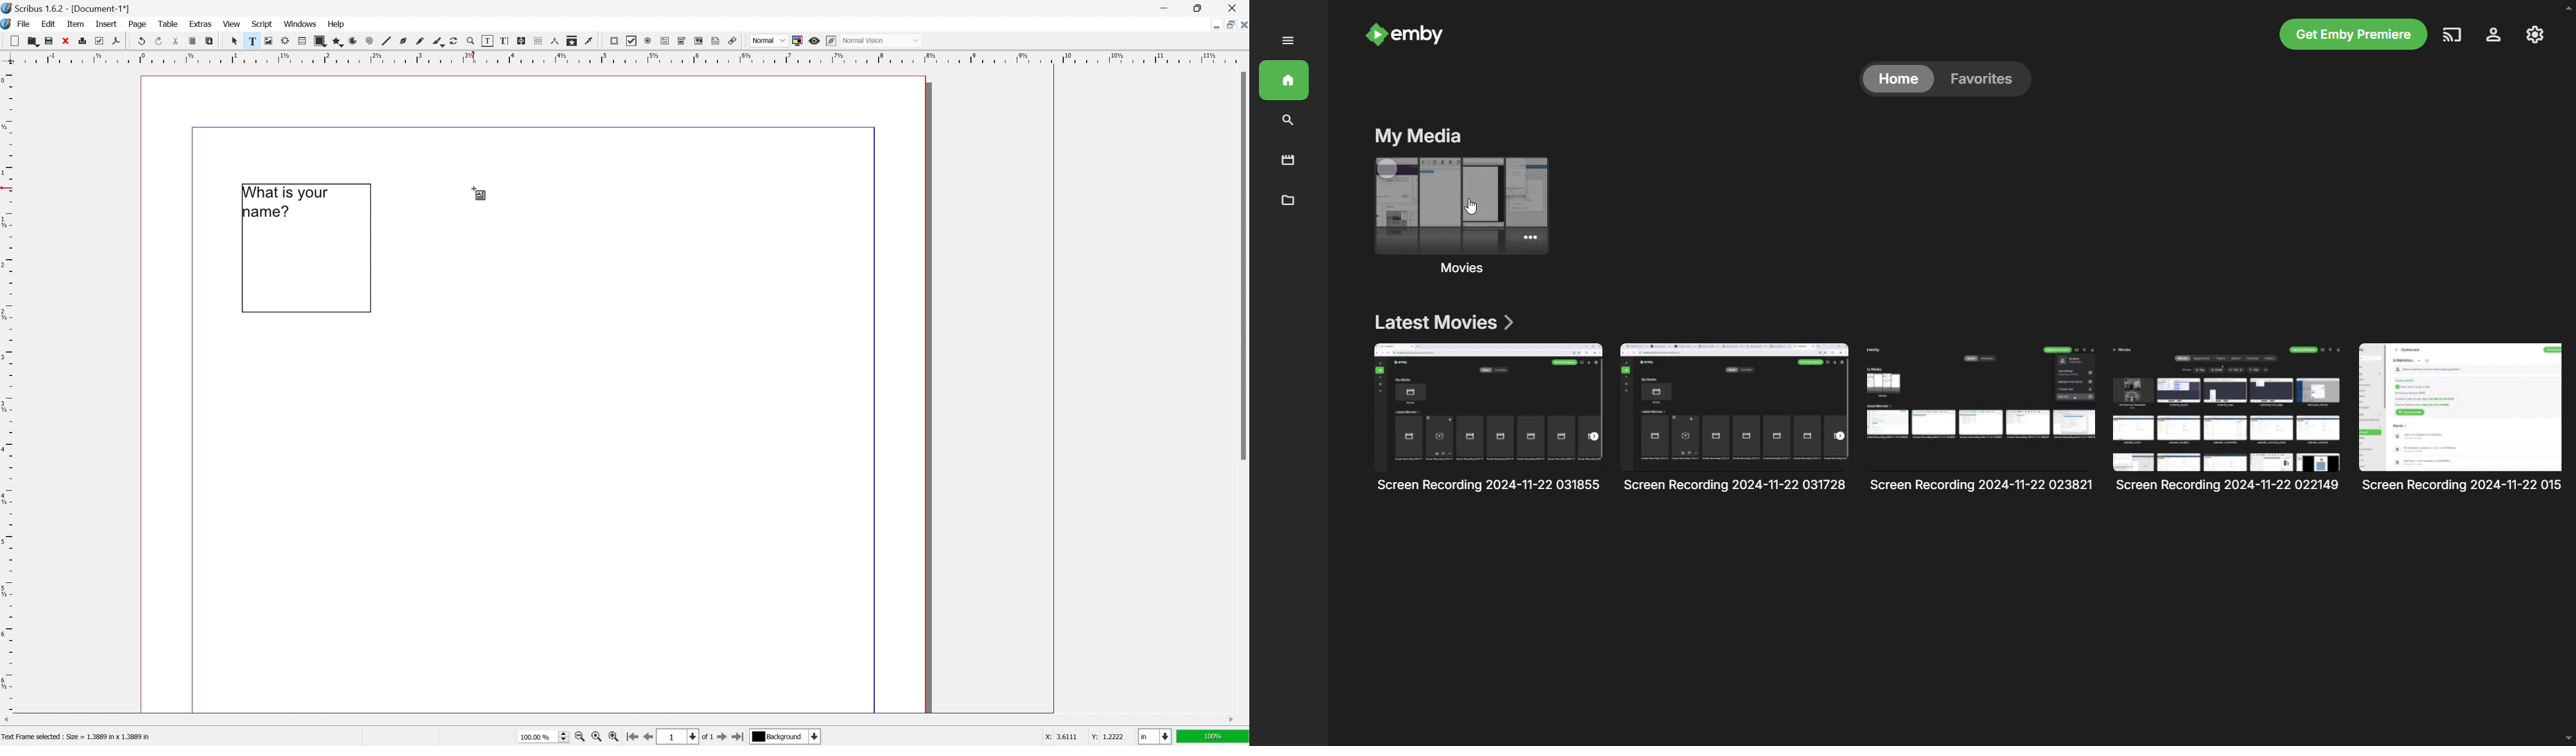 Image resolution: width=2576 pixels, height=756 pixels. Describe the element at coordinates (1985, 80) in the screenshot. I see `favorites` at that location.